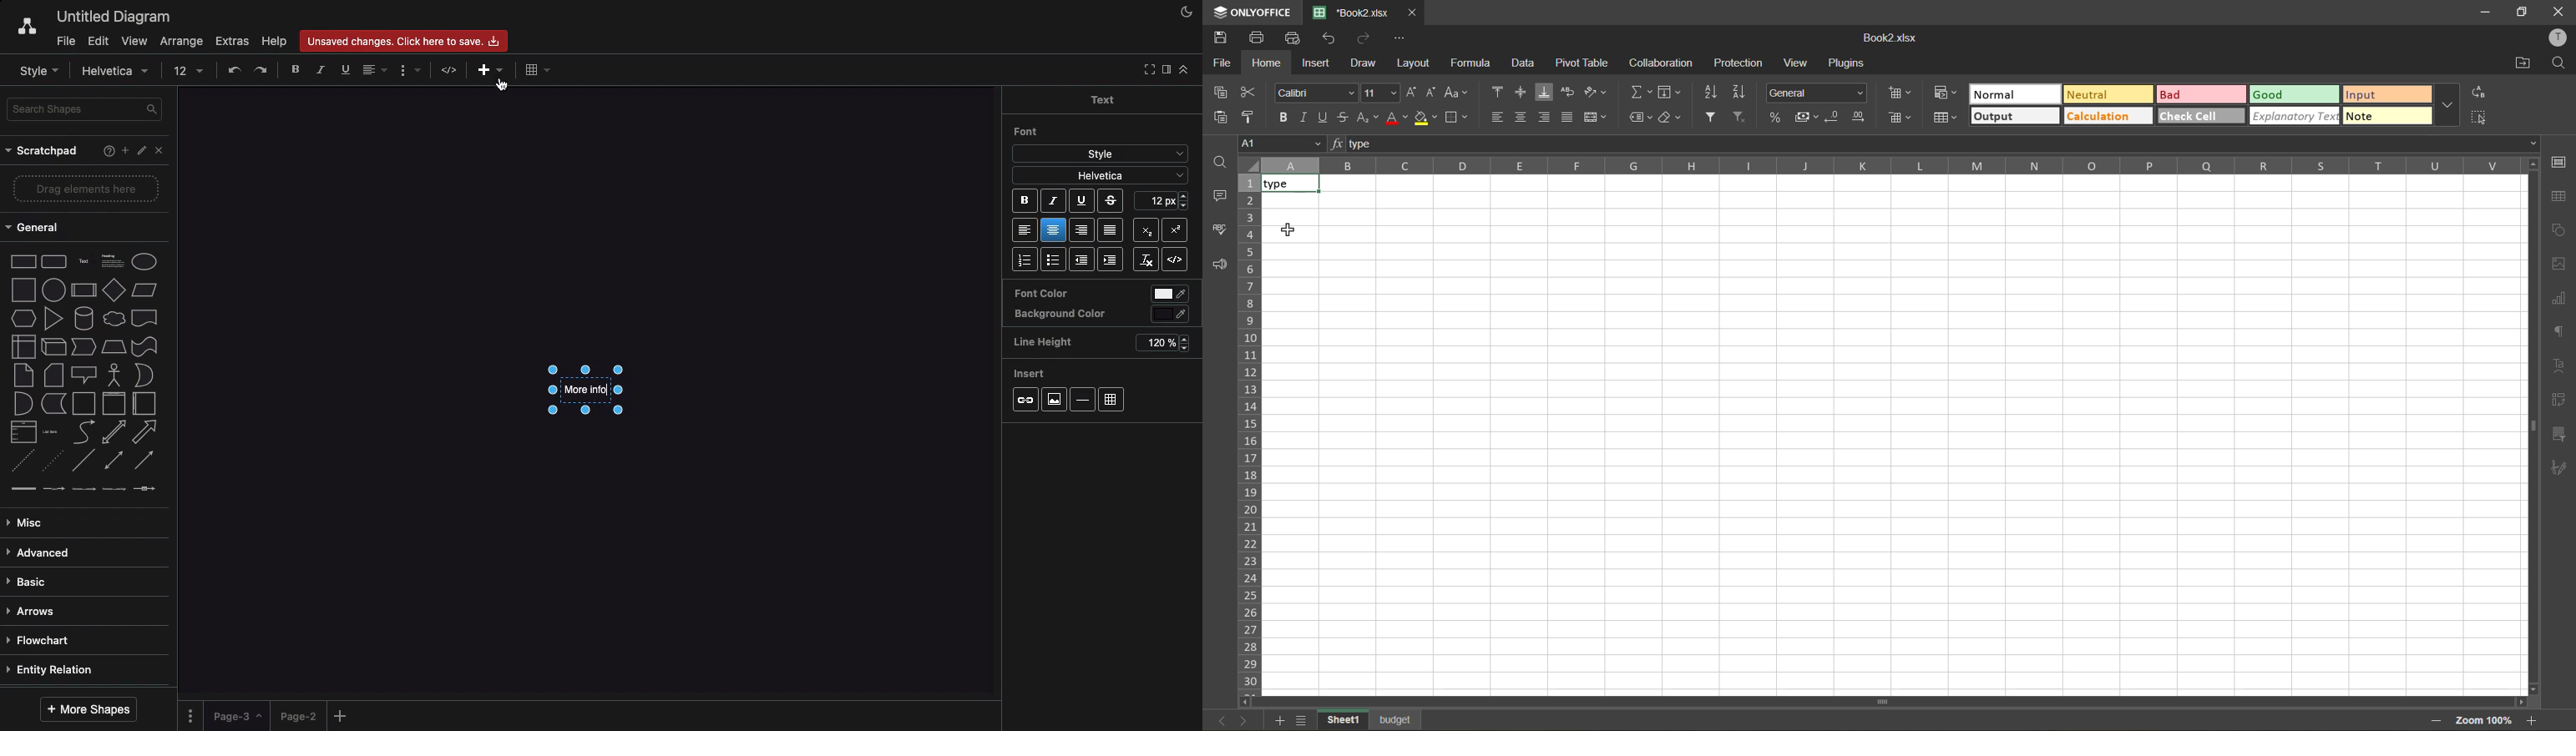 Image resolution: width=2576 pixels, height=756 pixels. Describe the element at coordinates (23, 290) in the screenshot. I see `square` at that location.